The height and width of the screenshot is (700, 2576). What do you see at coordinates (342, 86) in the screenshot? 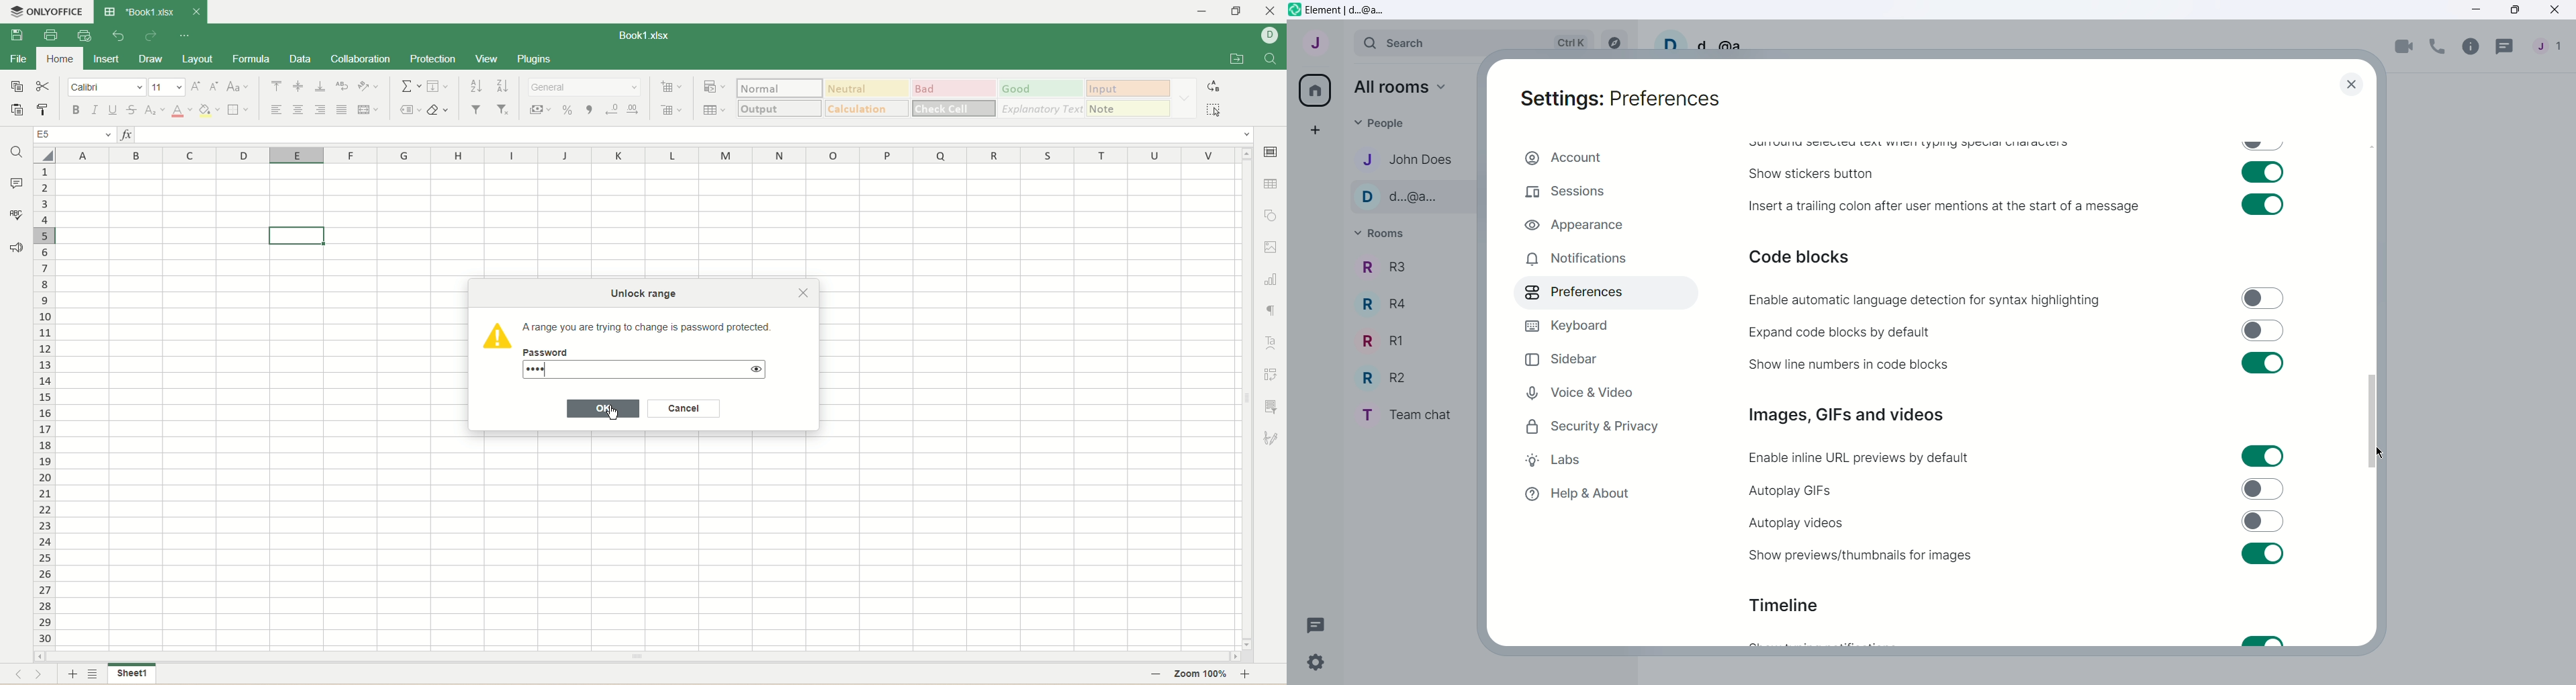
I see `wrap text` at bounding box center [342, 86].